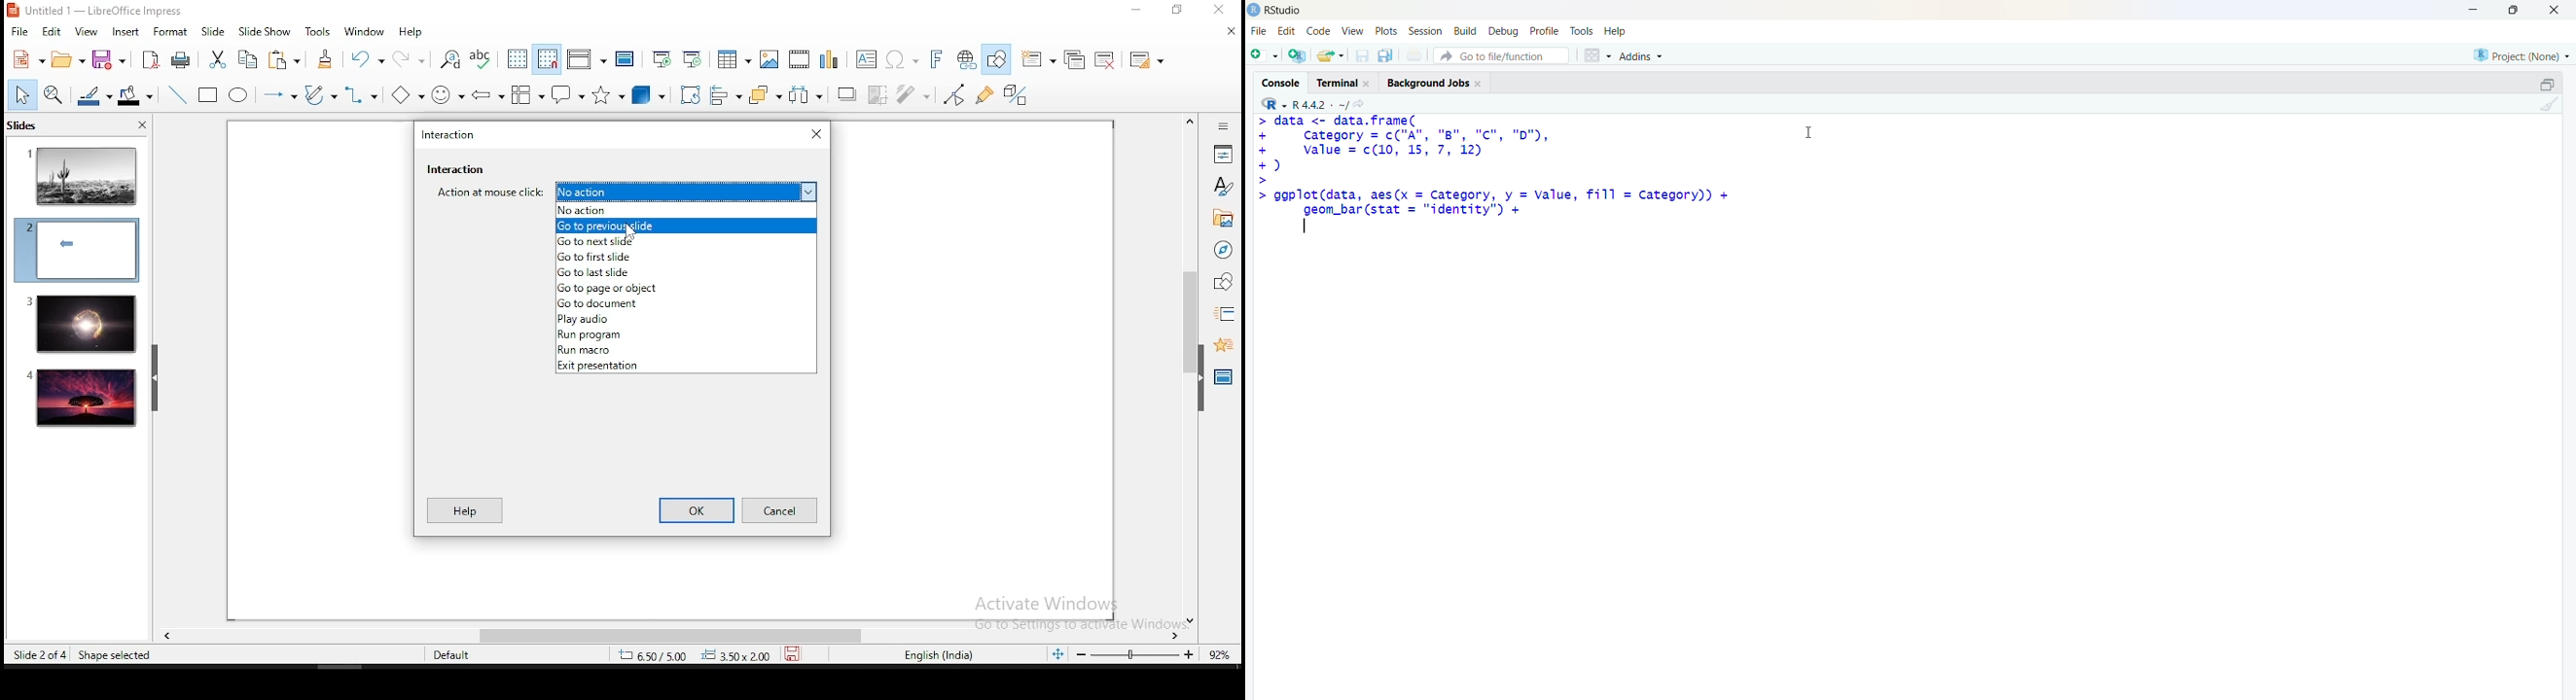  What do you see at coordinates (1341, 81) in the screenshot?
I see `Terminal` at bounding box center [1341, 81].